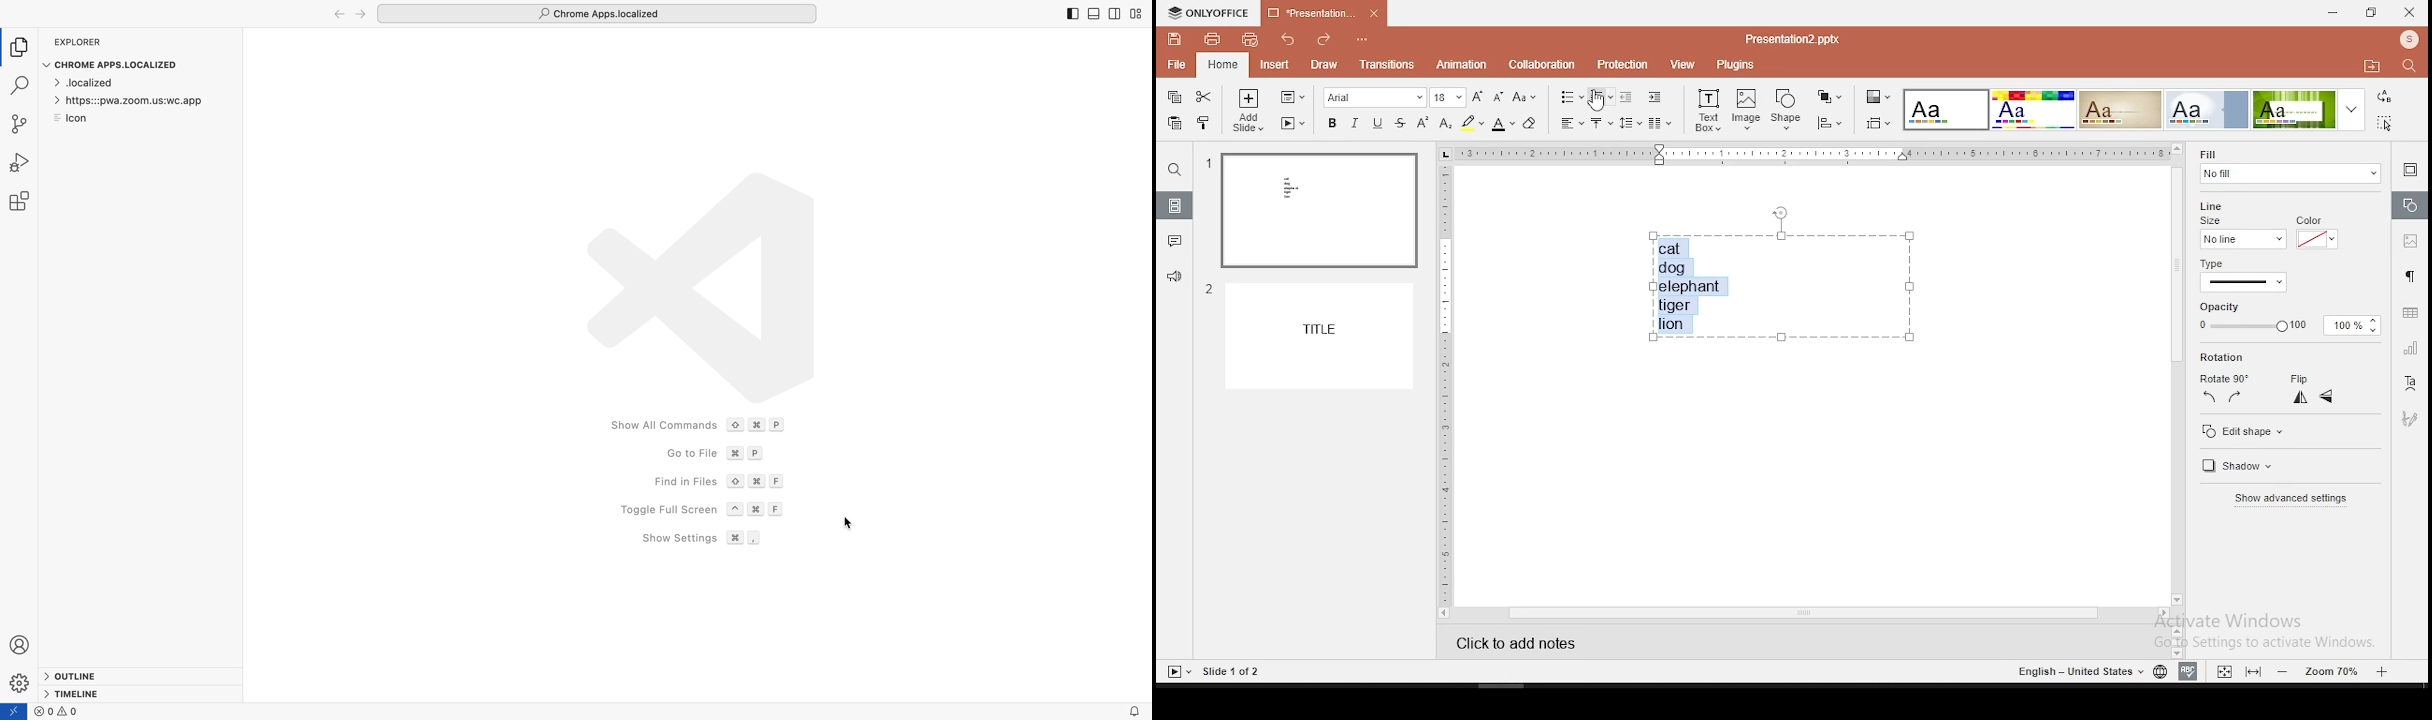 The image size is (2436, 728). I want to click on minimize, so click(2334, 13).